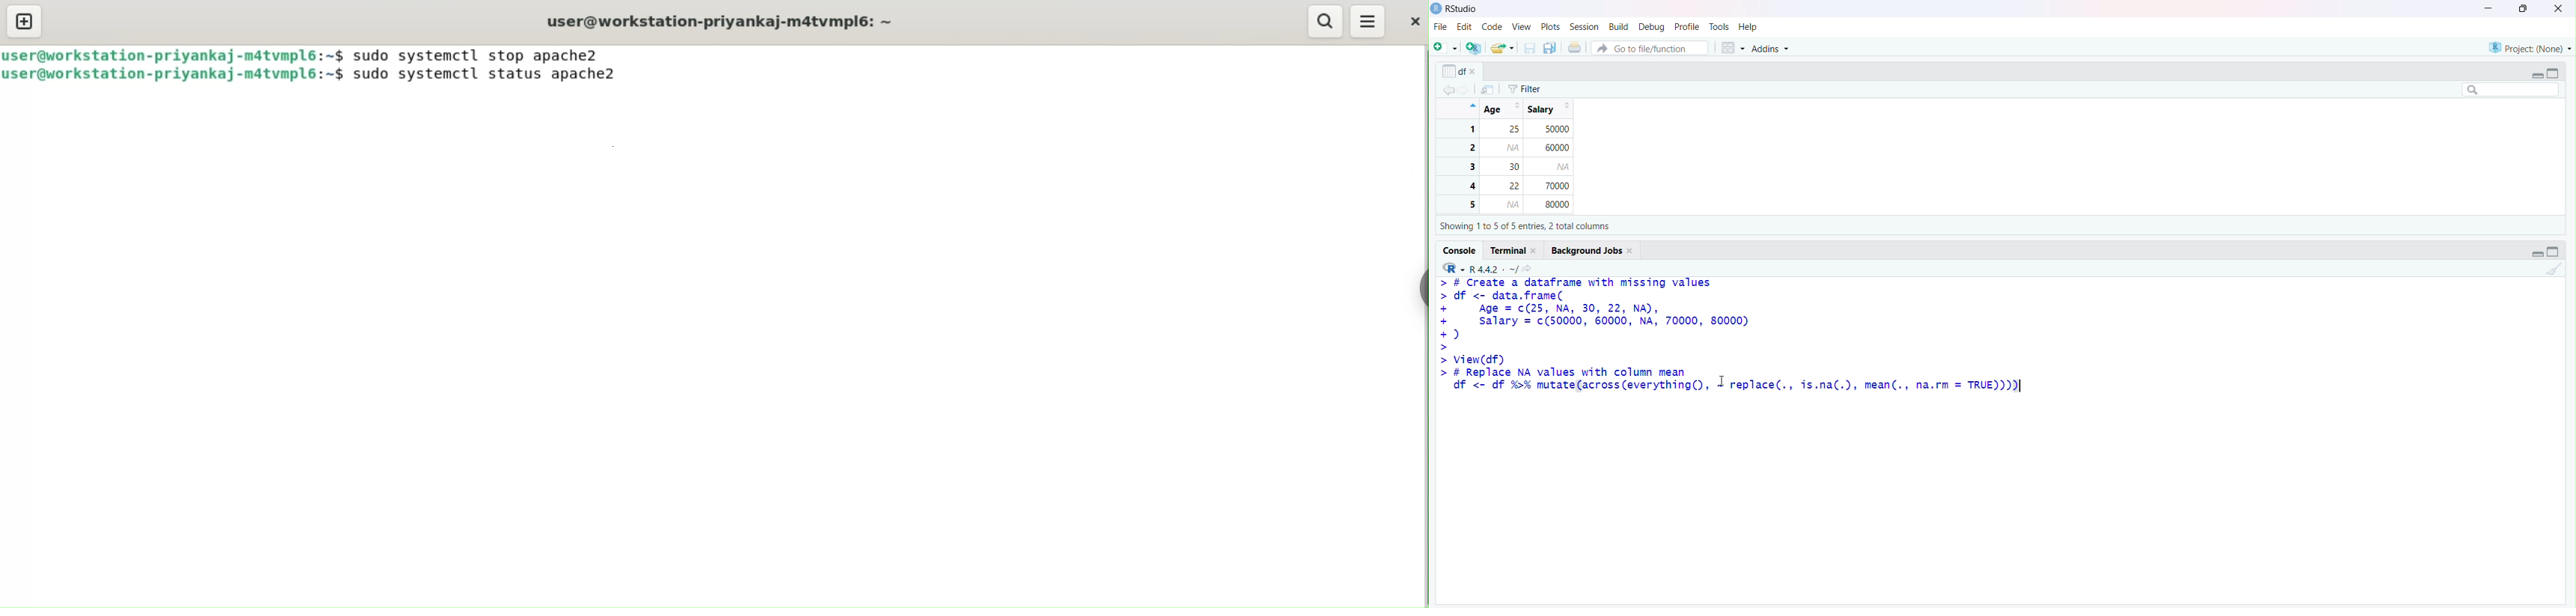 The image size is (2576, 616). Describe the element at coordinates (1460, 251) in the screenshot. I see `Console` at that location.